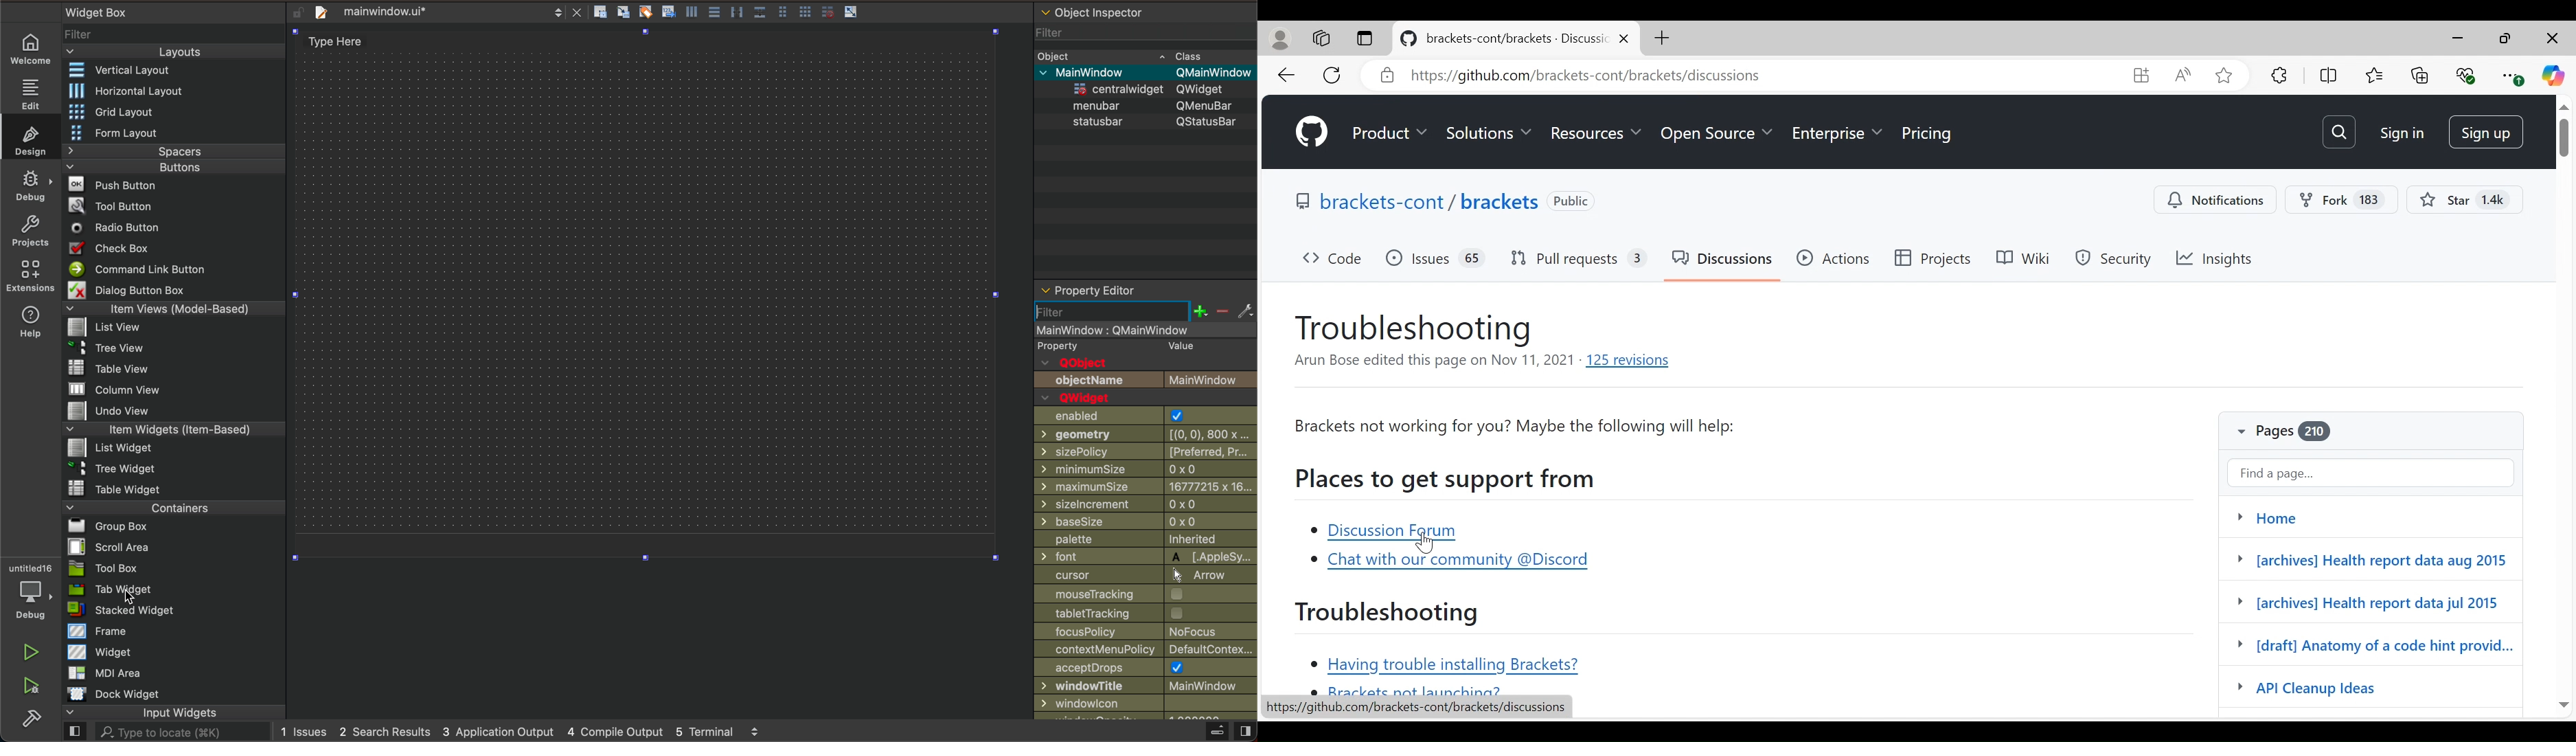 The width and height of the screenshot is (2576, 756). What do you see at coordinates (105, 447) in the screenshot?
I see `List widget` at bounding box center [105, 447].